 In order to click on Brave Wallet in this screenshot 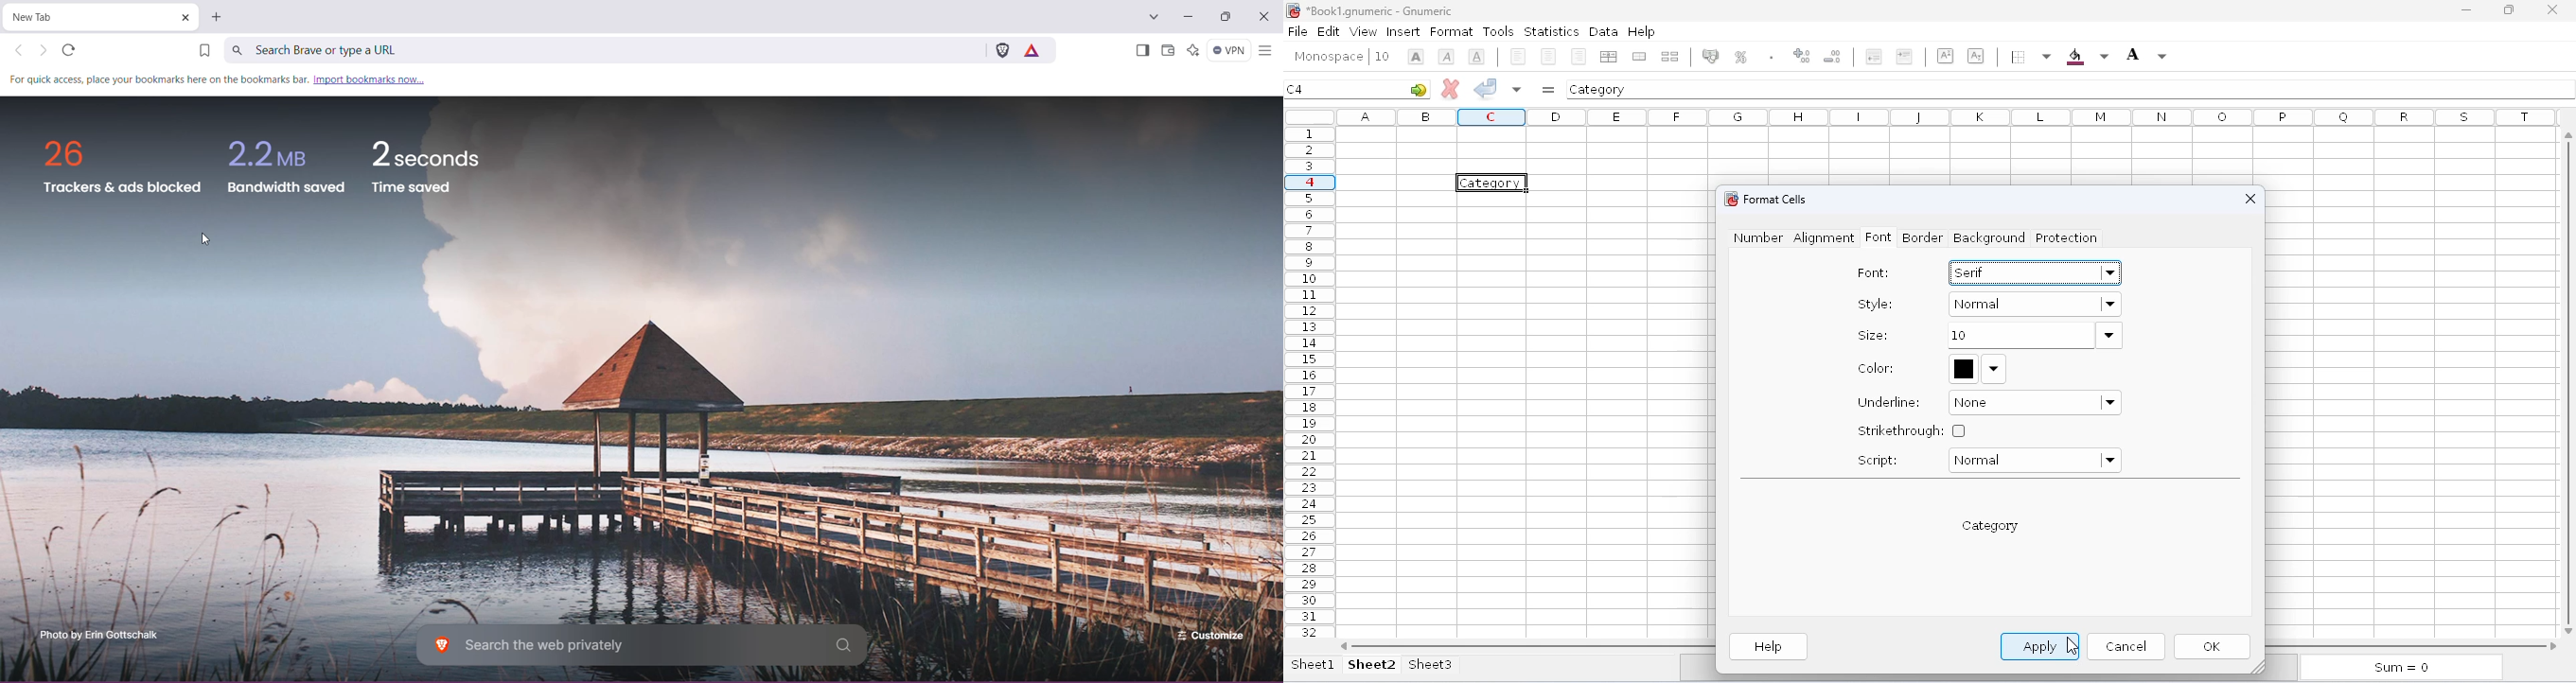, I will do `click(1168, 50)`.